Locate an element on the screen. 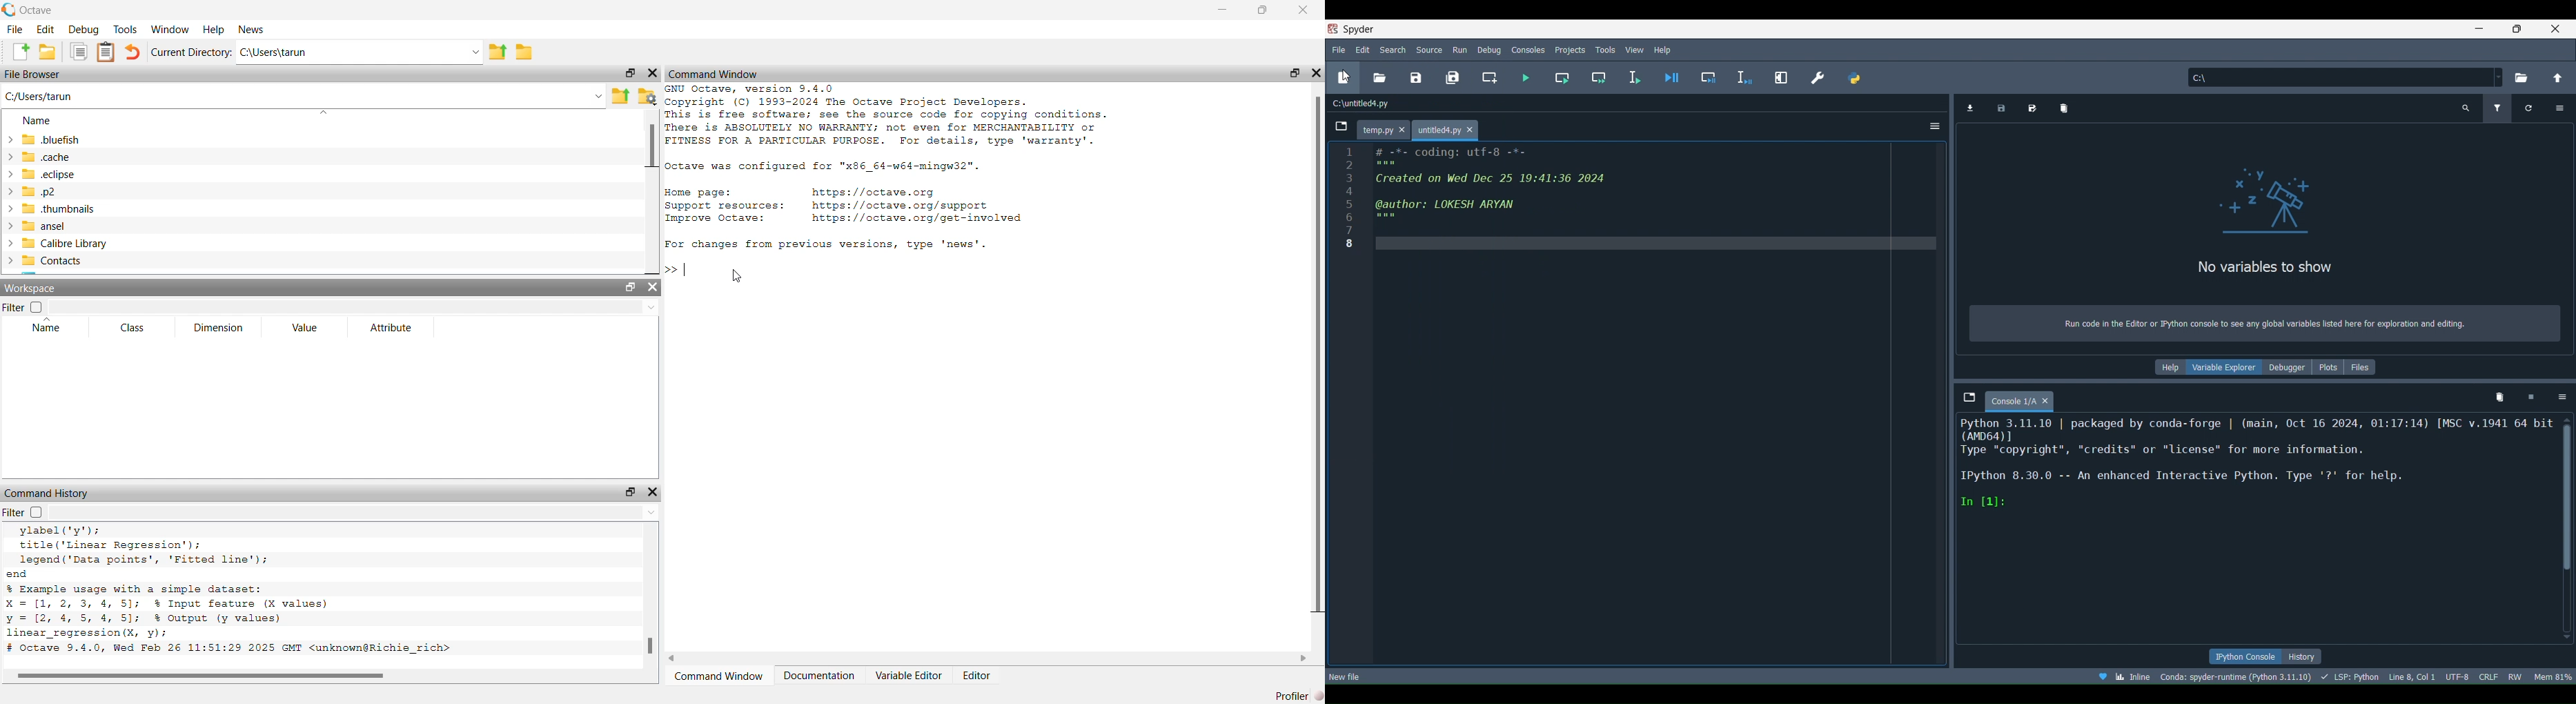 This screenshot has width=2576, height=728. File is located at coordinates (1338, 50).